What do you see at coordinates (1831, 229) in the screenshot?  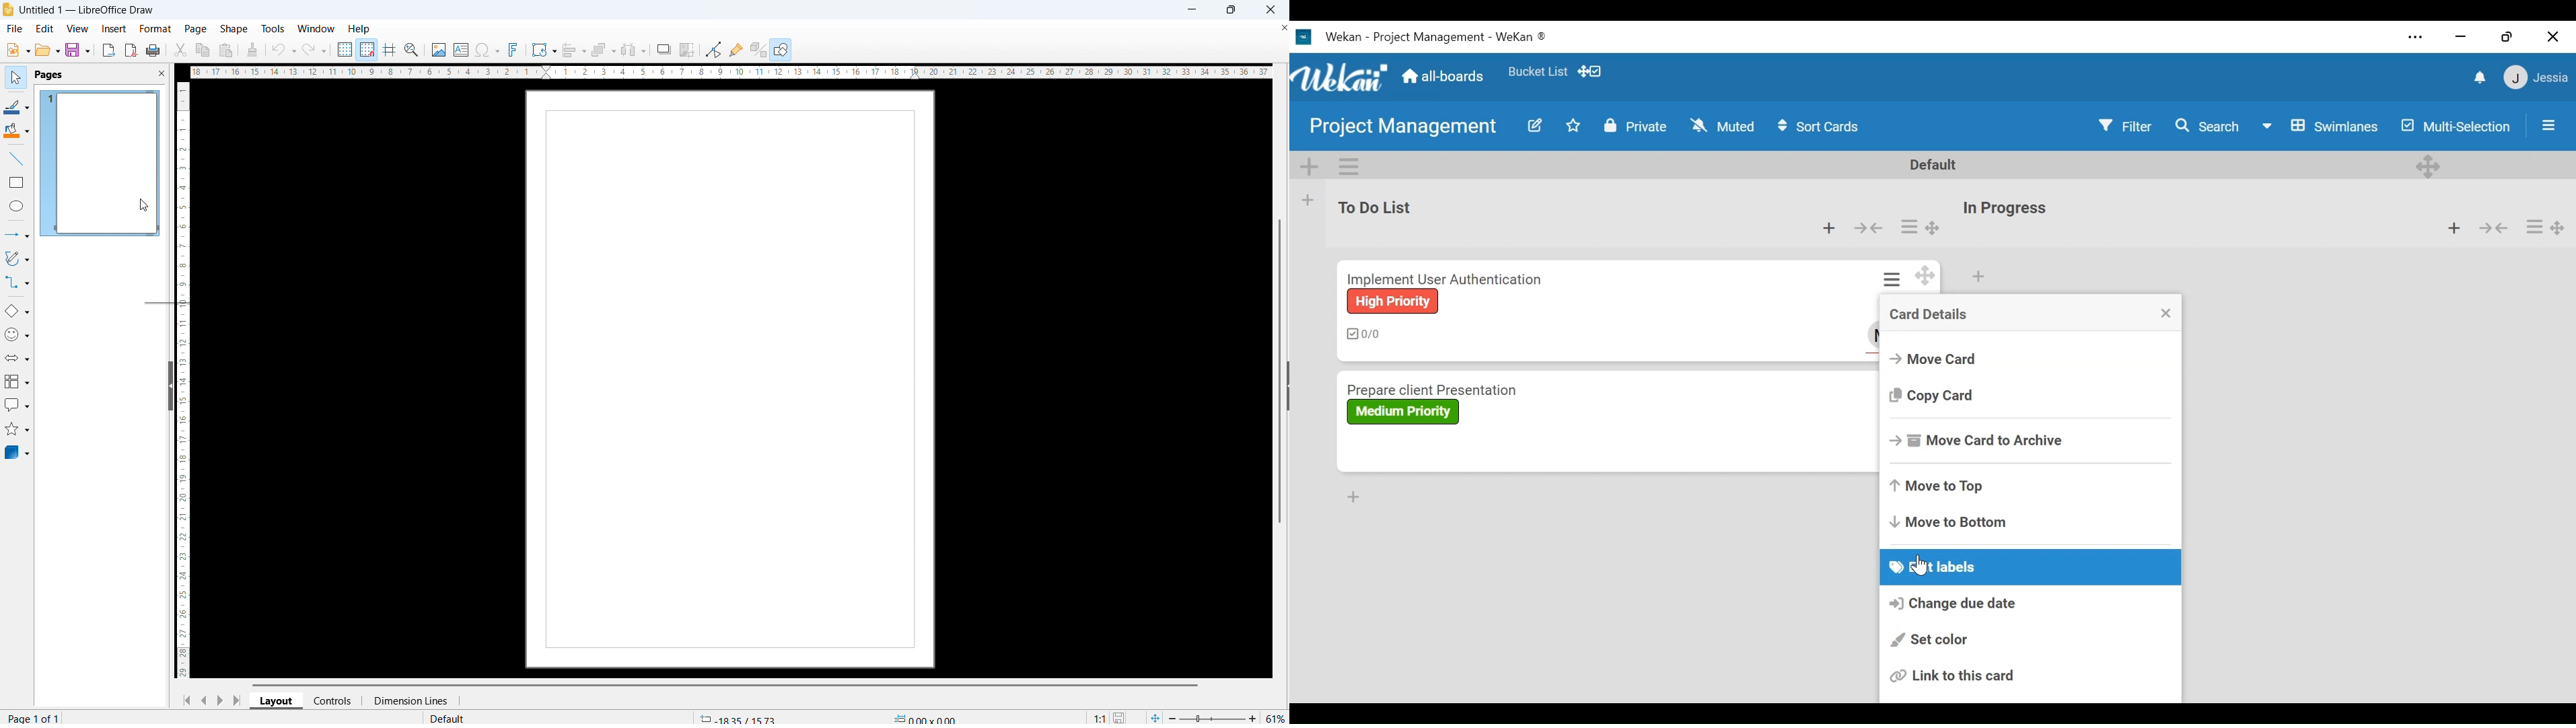 I see `Add card to the top of the list` at bounding box center [1831, 229].